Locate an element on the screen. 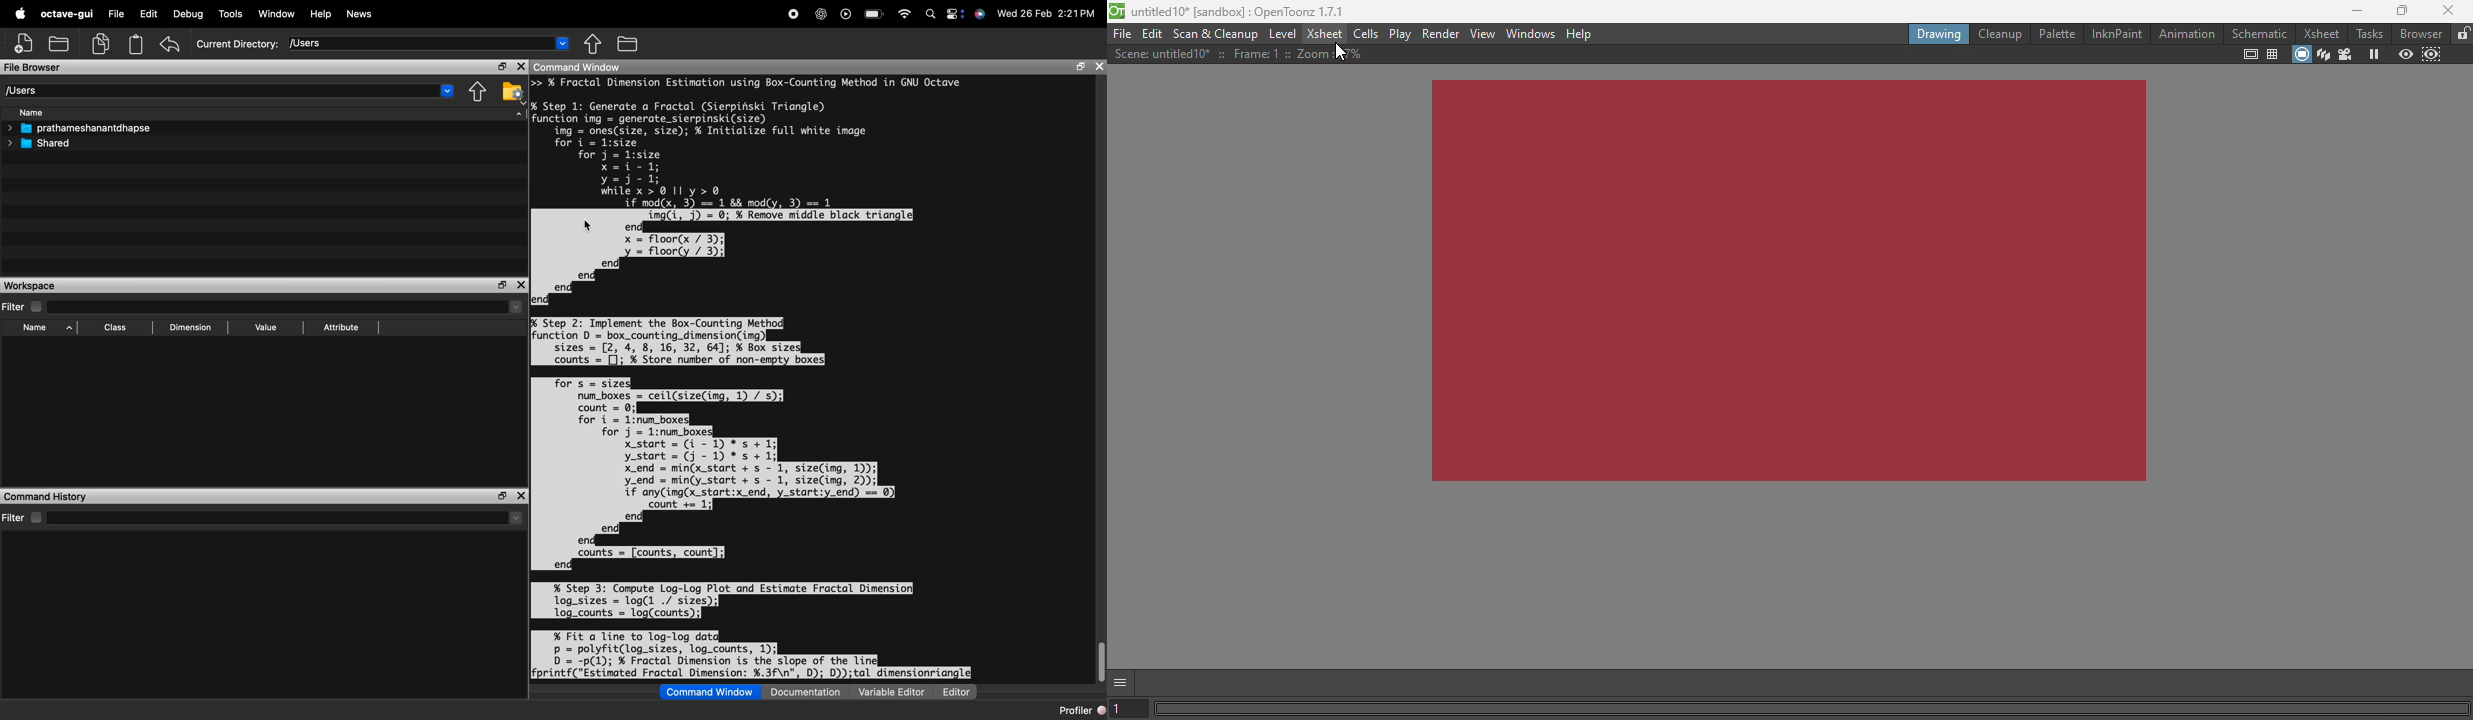 The height and width of the screenshot is (728, 2492). Windows is located at coordinates (1533, 33).